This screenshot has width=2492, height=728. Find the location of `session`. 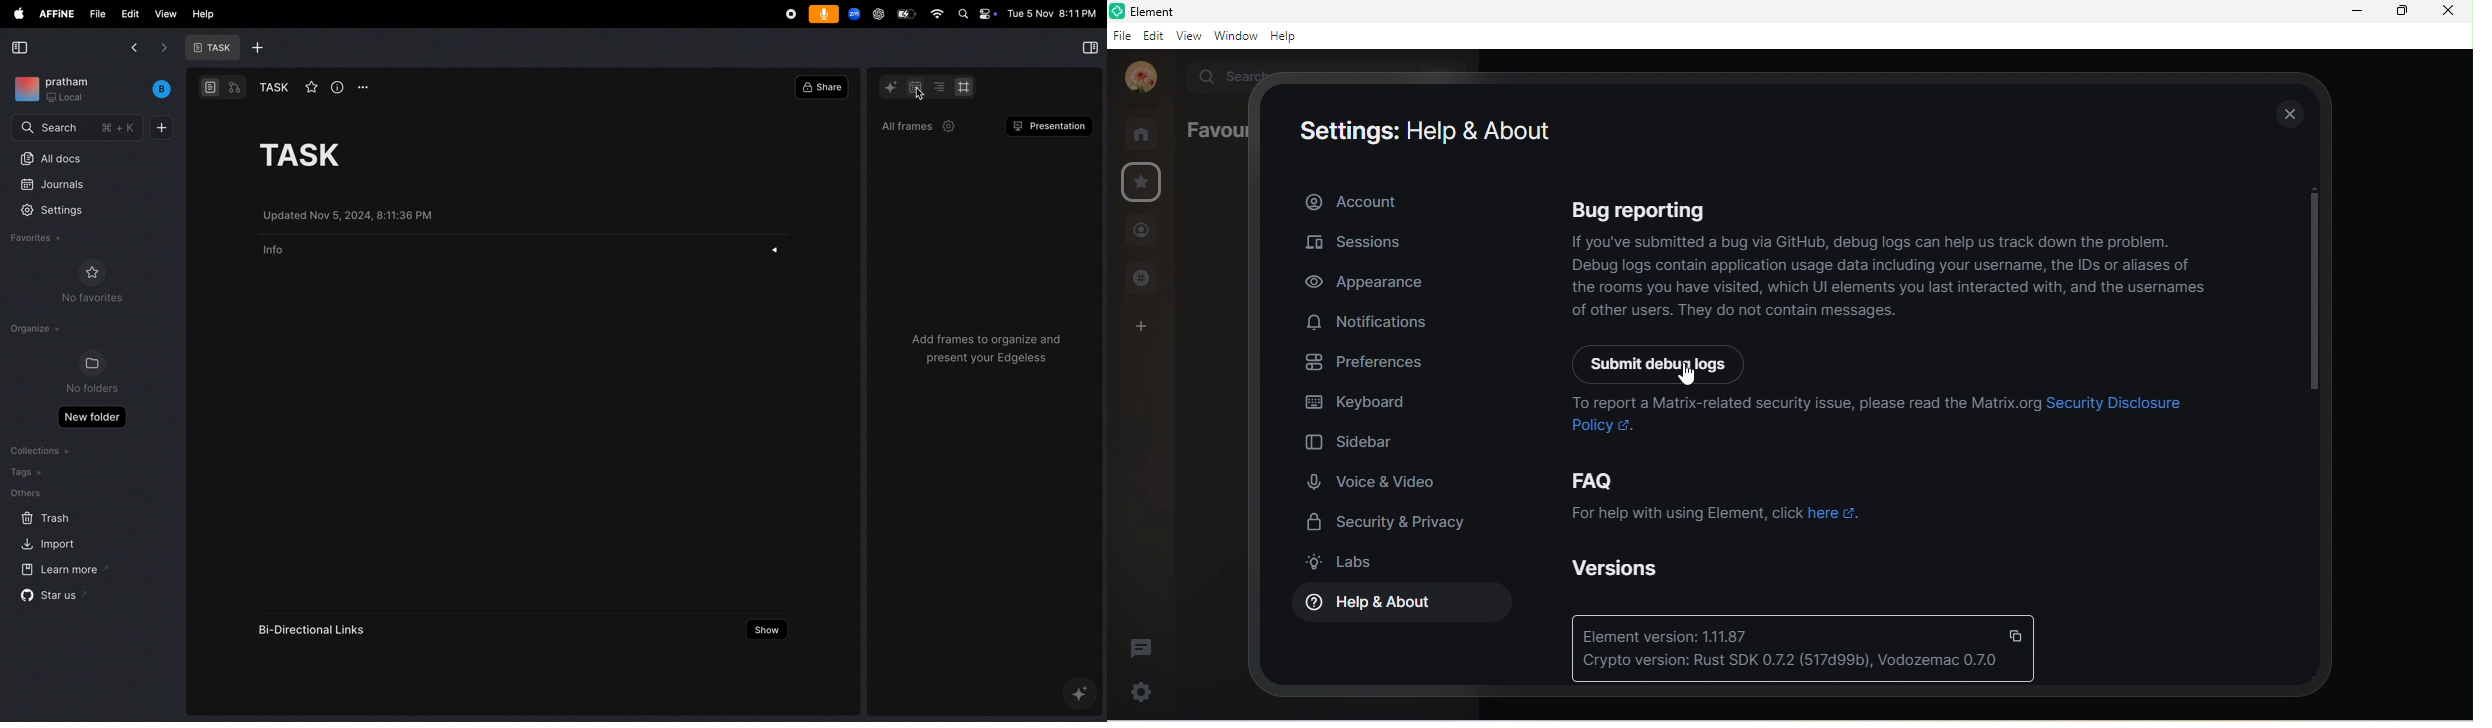

session is located at coordinates (1356, 243).